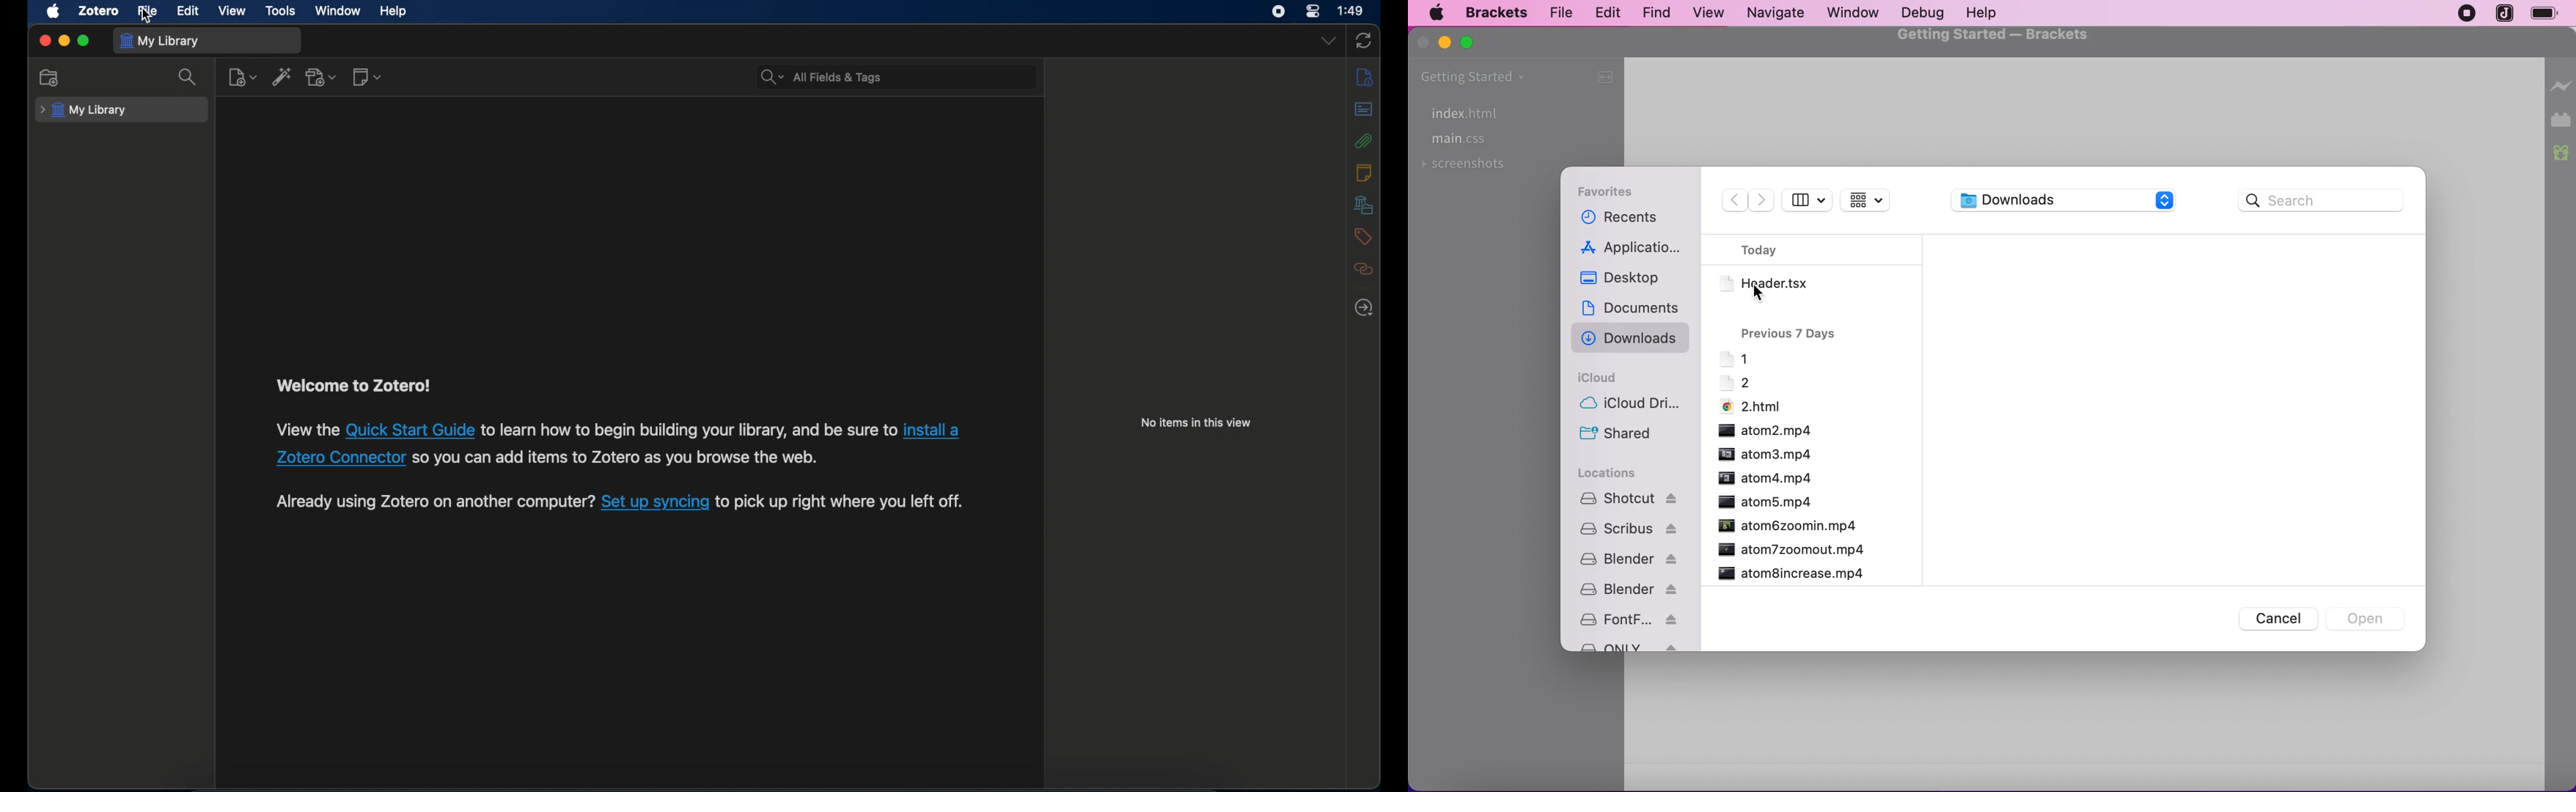 The width and height of the screenshot is (2576, 812). I want to click on desktp, so click(1633, 282).